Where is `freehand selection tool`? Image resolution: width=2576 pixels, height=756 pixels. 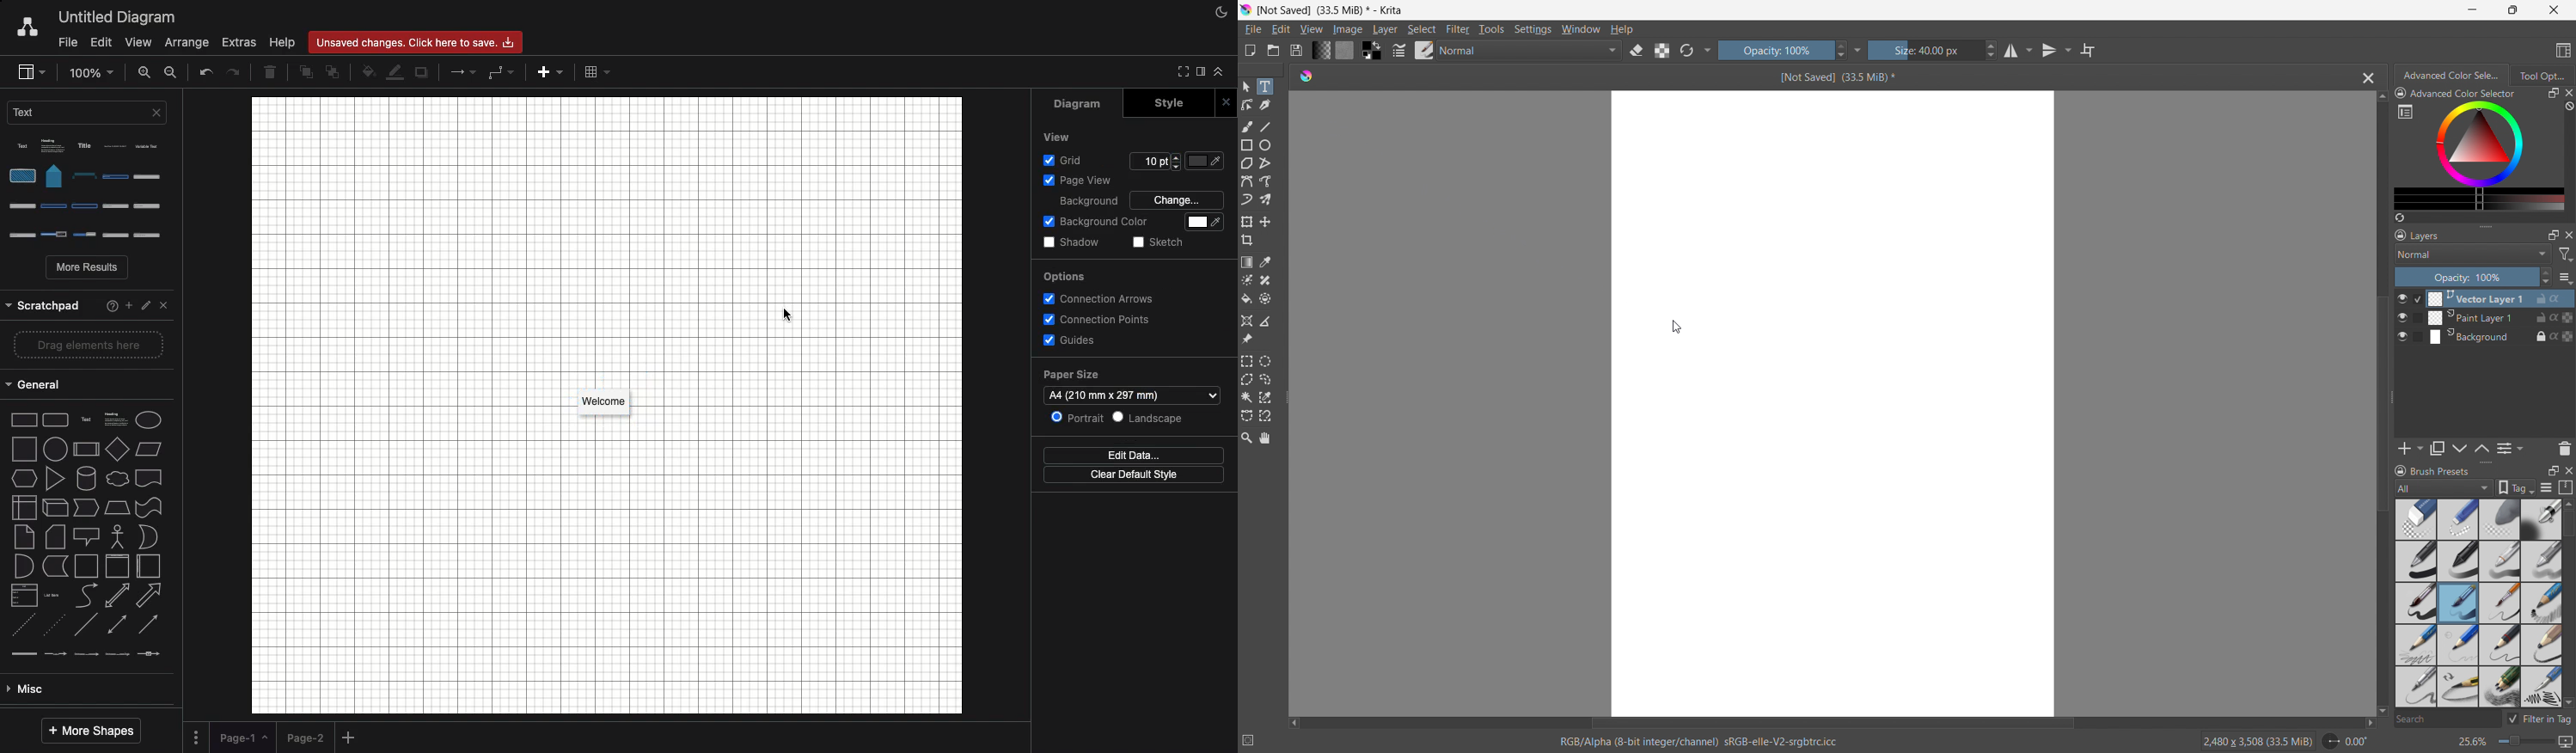
freehand selection tool is located at coordinates (1266, 379).